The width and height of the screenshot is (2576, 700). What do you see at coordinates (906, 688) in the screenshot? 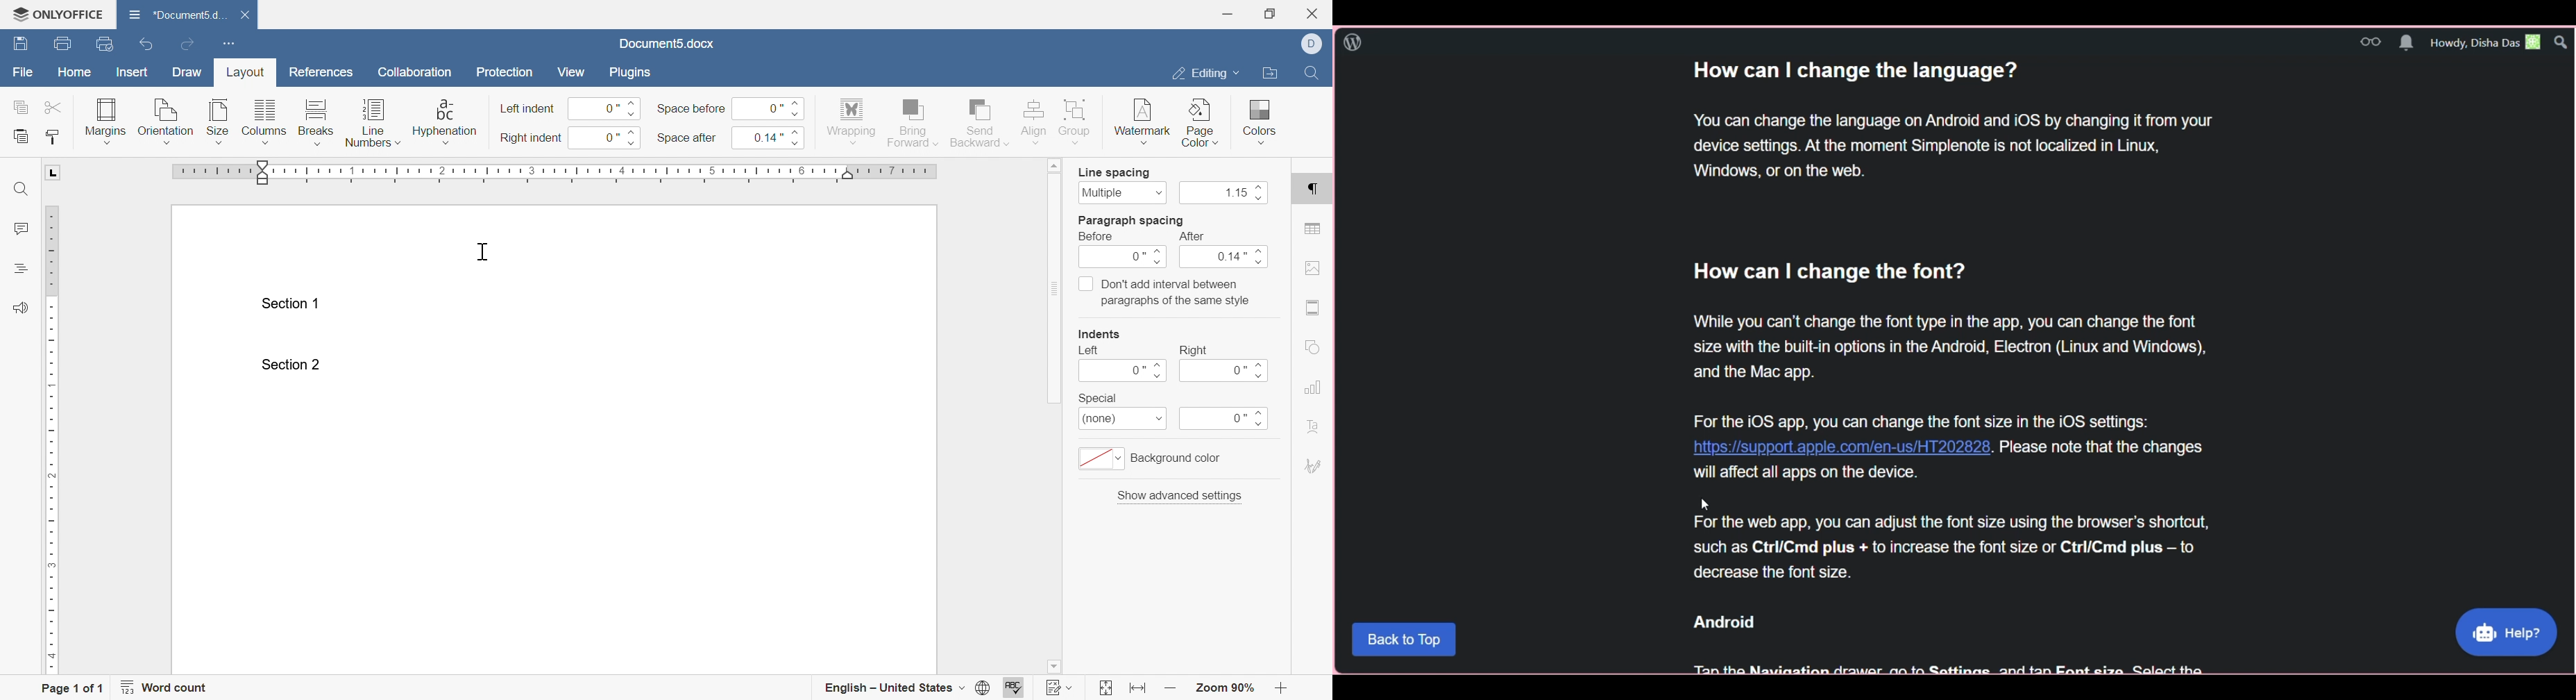
I see `english - united states` at bounding box center [906, 688].